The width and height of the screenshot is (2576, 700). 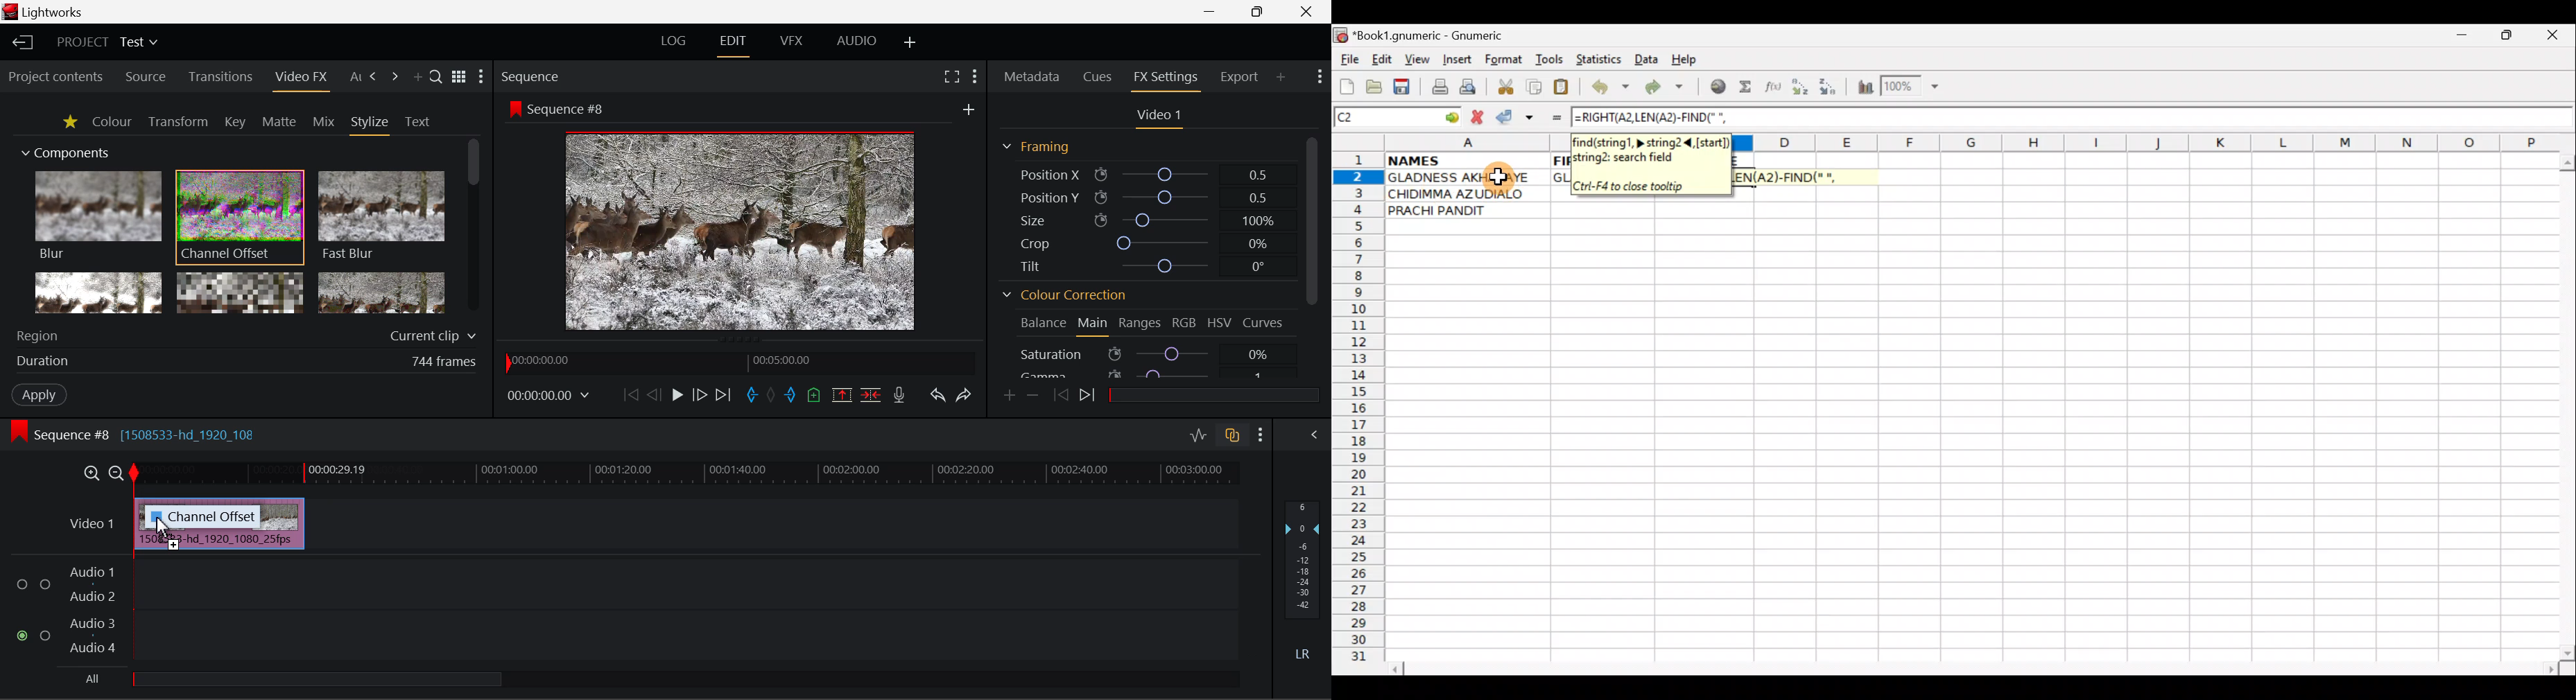 What do you see at coordinates (1185, 322) in the screenshot?
I see `RGB` at bounding box center [1185, 322].